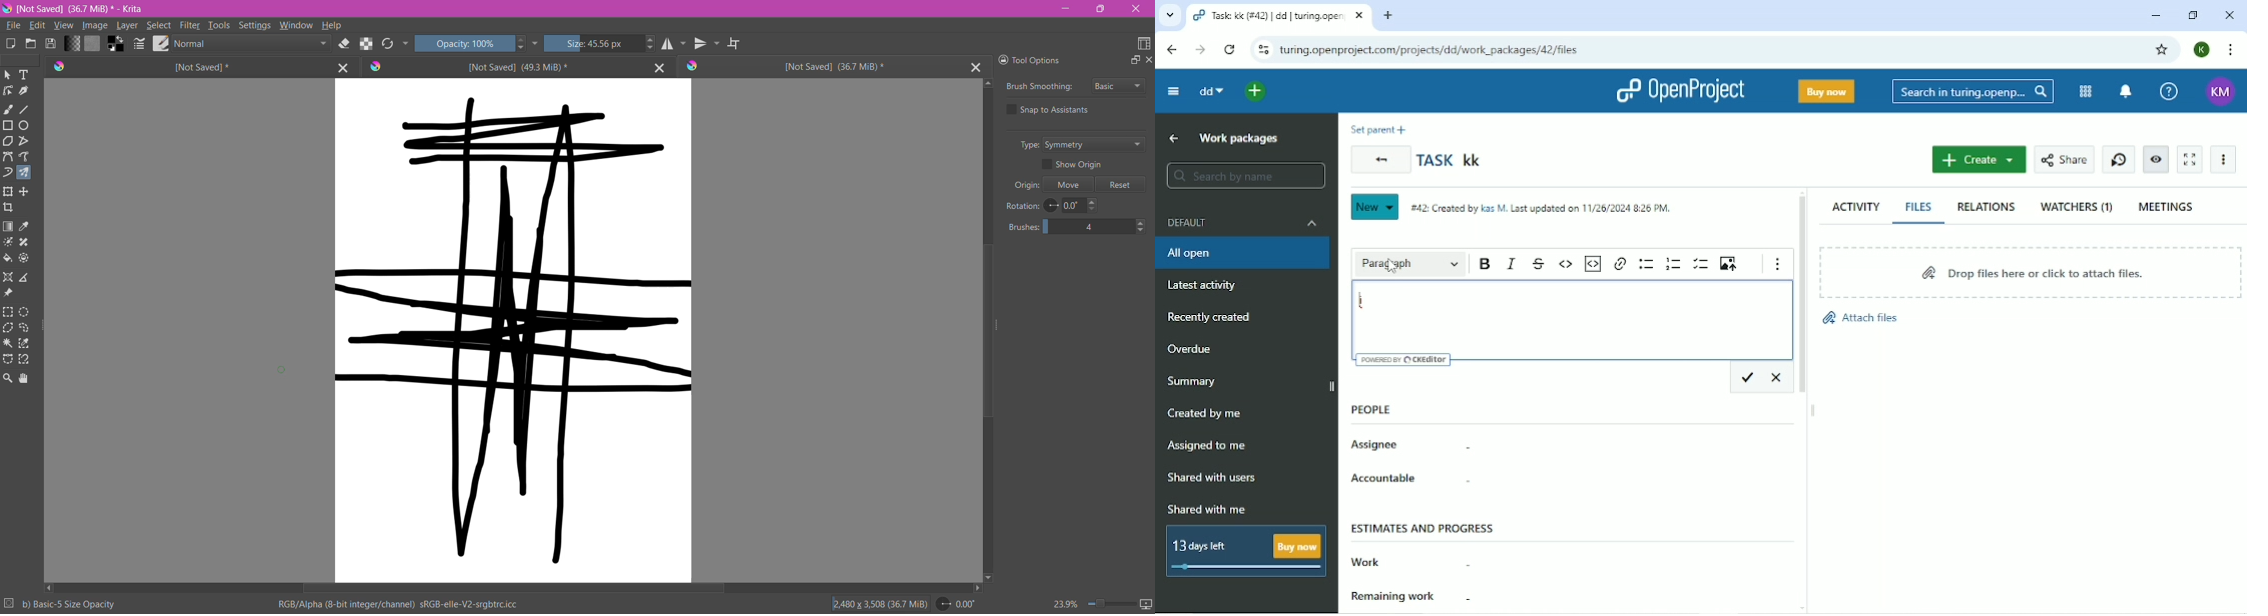 Image resolution: width=2268 pixels, height=616 pixels. What do you see at coordinates (85, 9) in the screenshot?
I see `File Name, Size` at bounding box center [85, 9].